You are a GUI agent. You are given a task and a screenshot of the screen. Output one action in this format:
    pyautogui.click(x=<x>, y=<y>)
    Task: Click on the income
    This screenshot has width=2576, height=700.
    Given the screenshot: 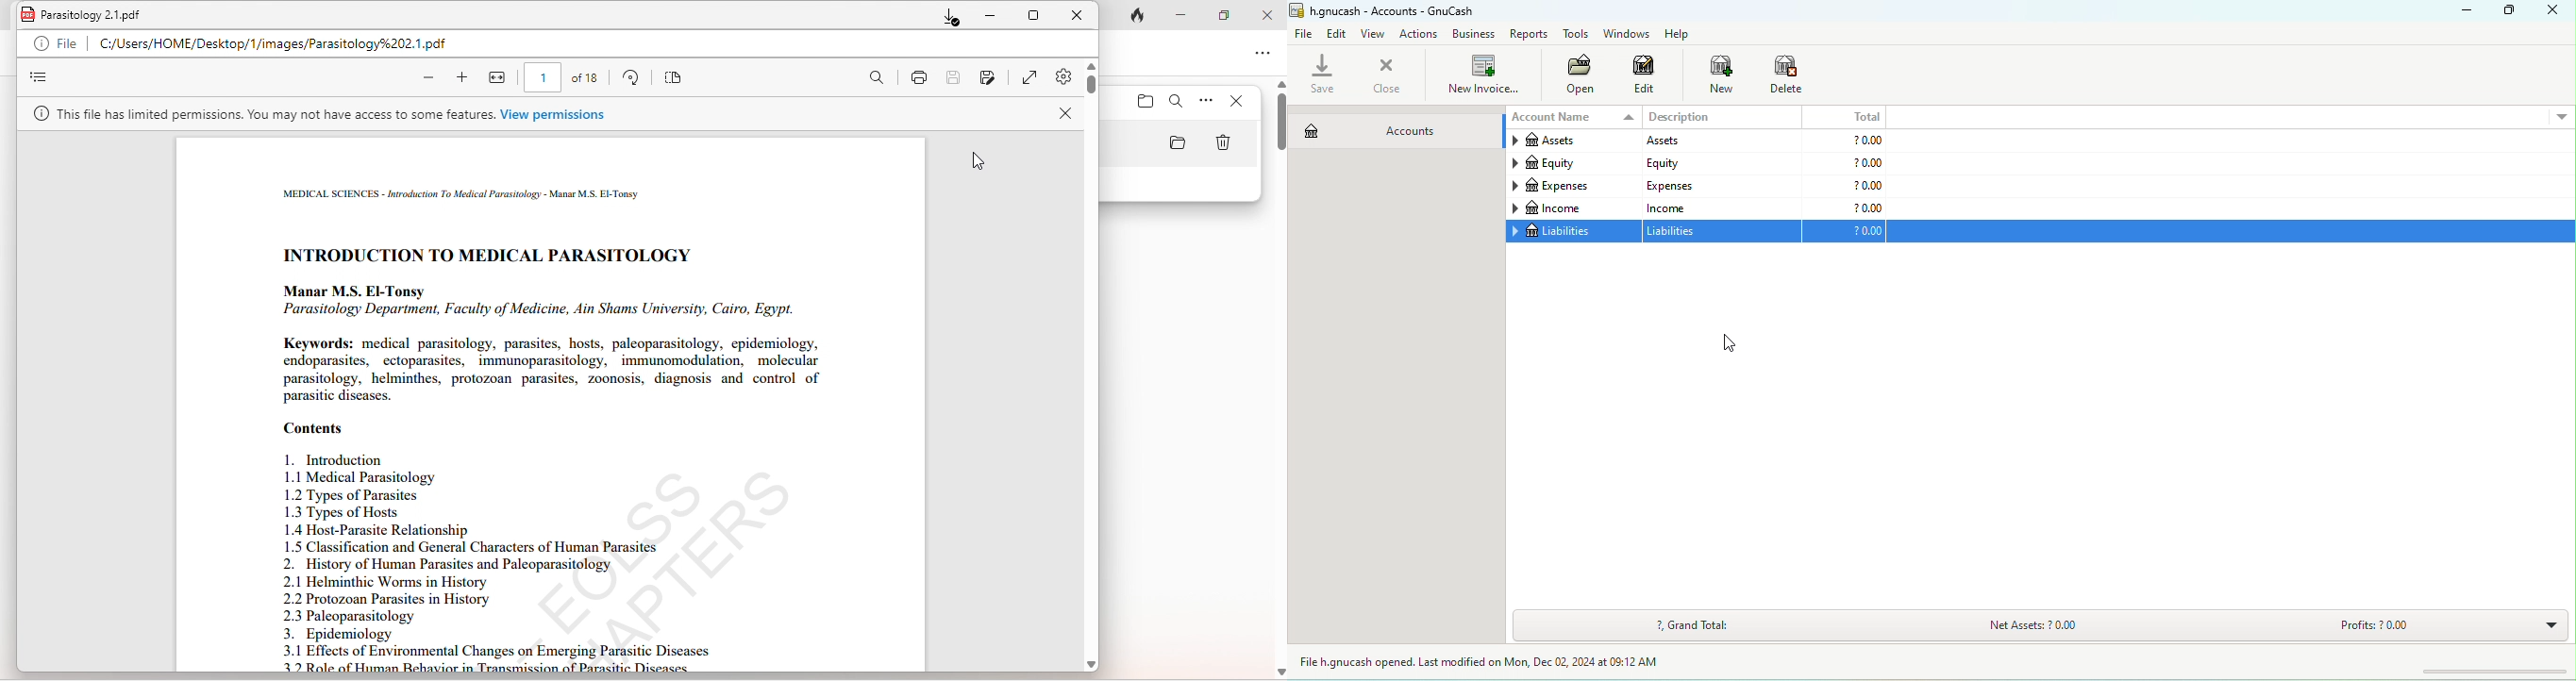 What is the action you would take?
    pyautogui.click(x=1719, y=208)
    